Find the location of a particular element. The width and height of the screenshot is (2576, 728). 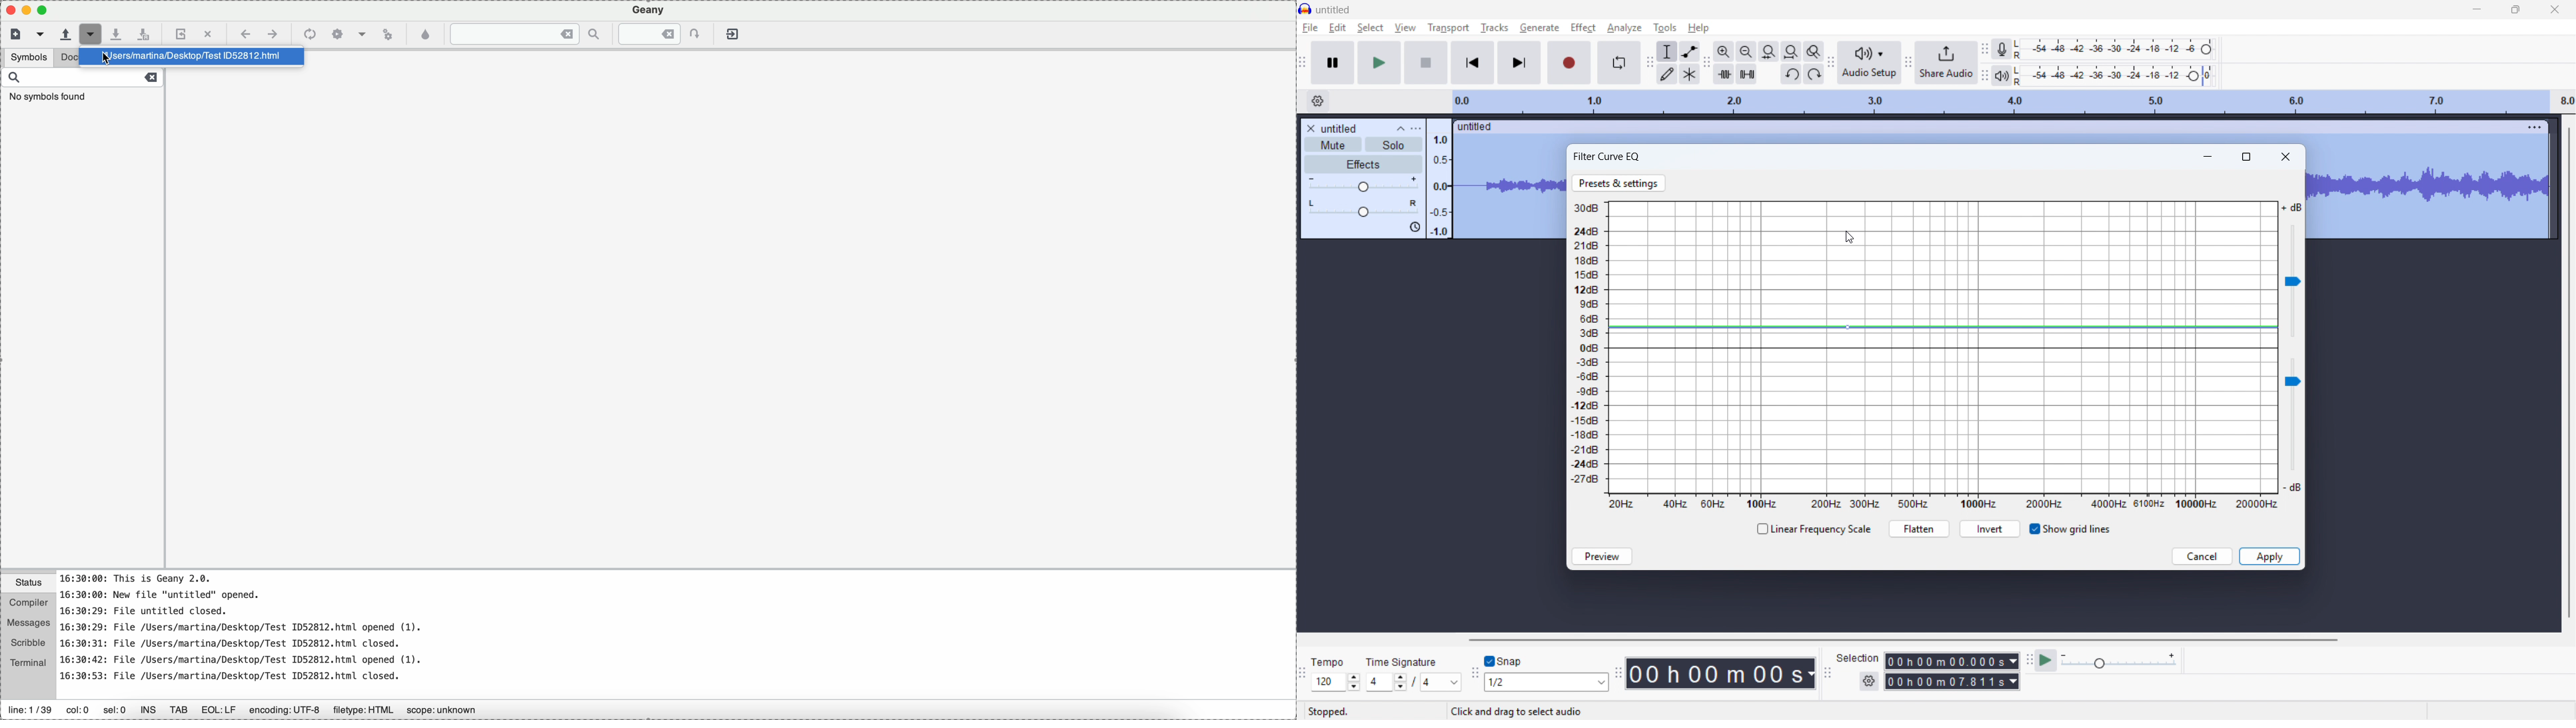

set Time signature is located at coordinates (1415, 682).